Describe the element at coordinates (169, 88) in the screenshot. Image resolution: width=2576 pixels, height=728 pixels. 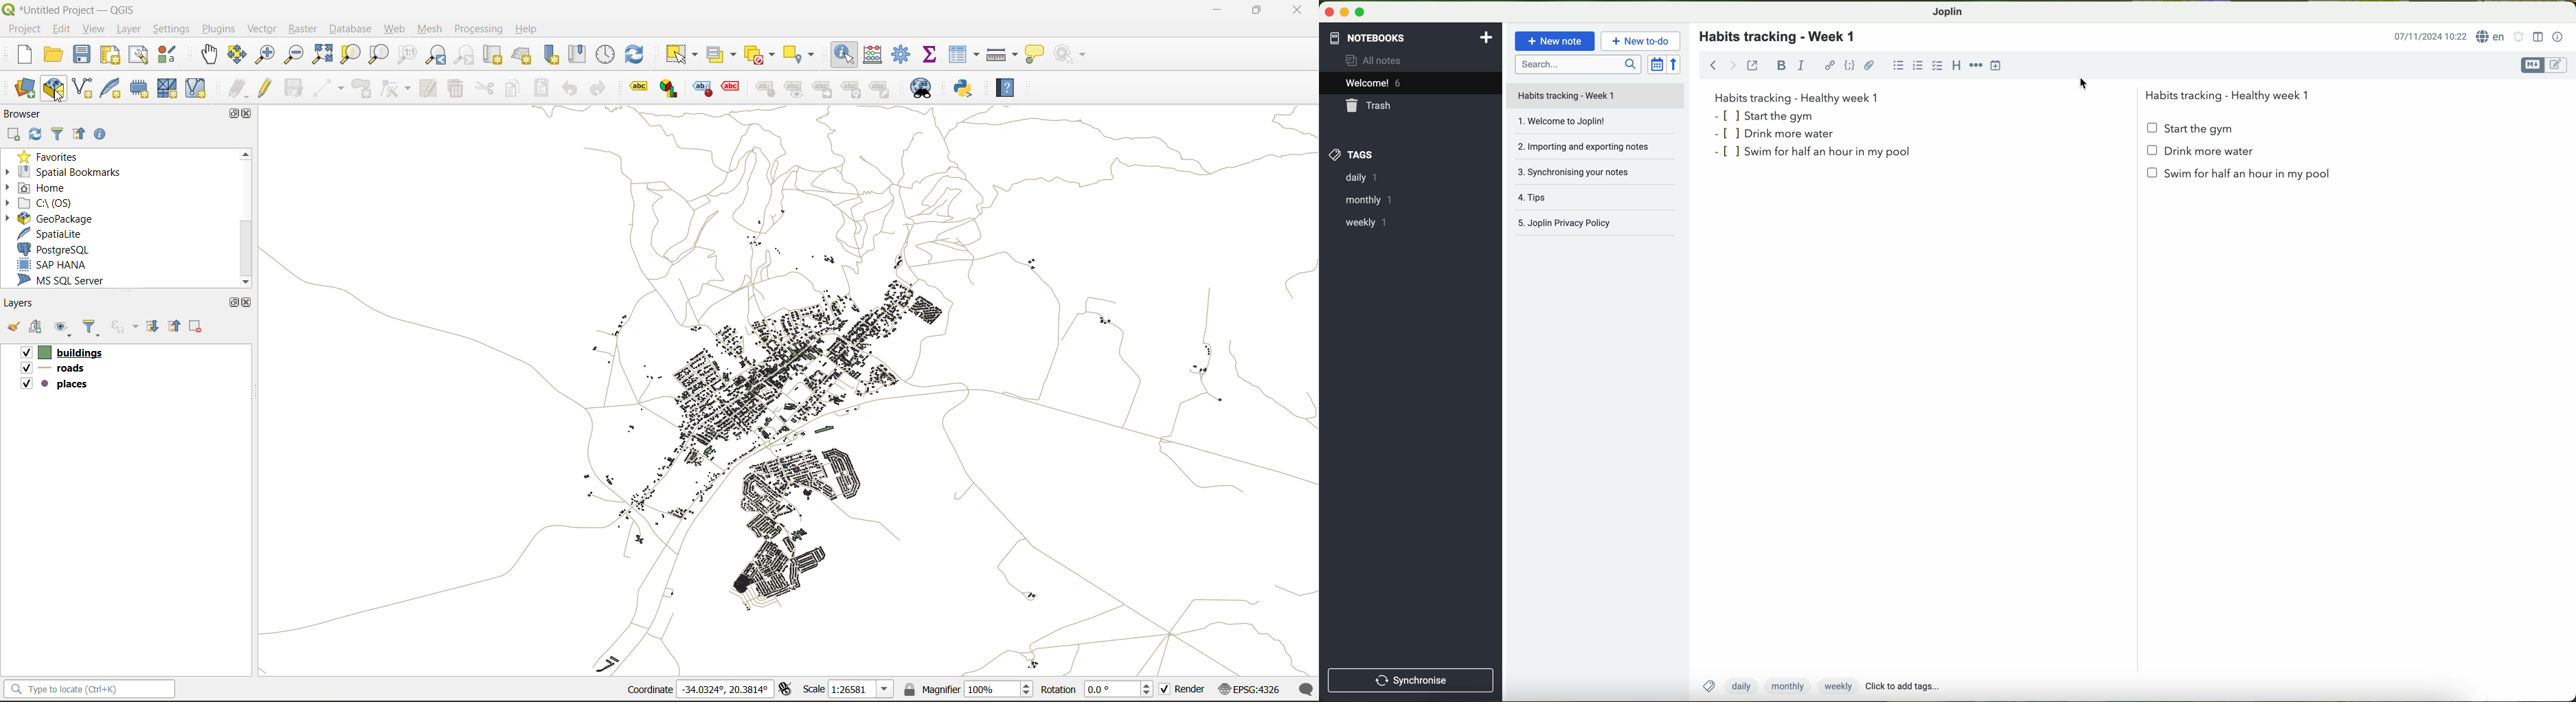
I see `mesh` at that location.